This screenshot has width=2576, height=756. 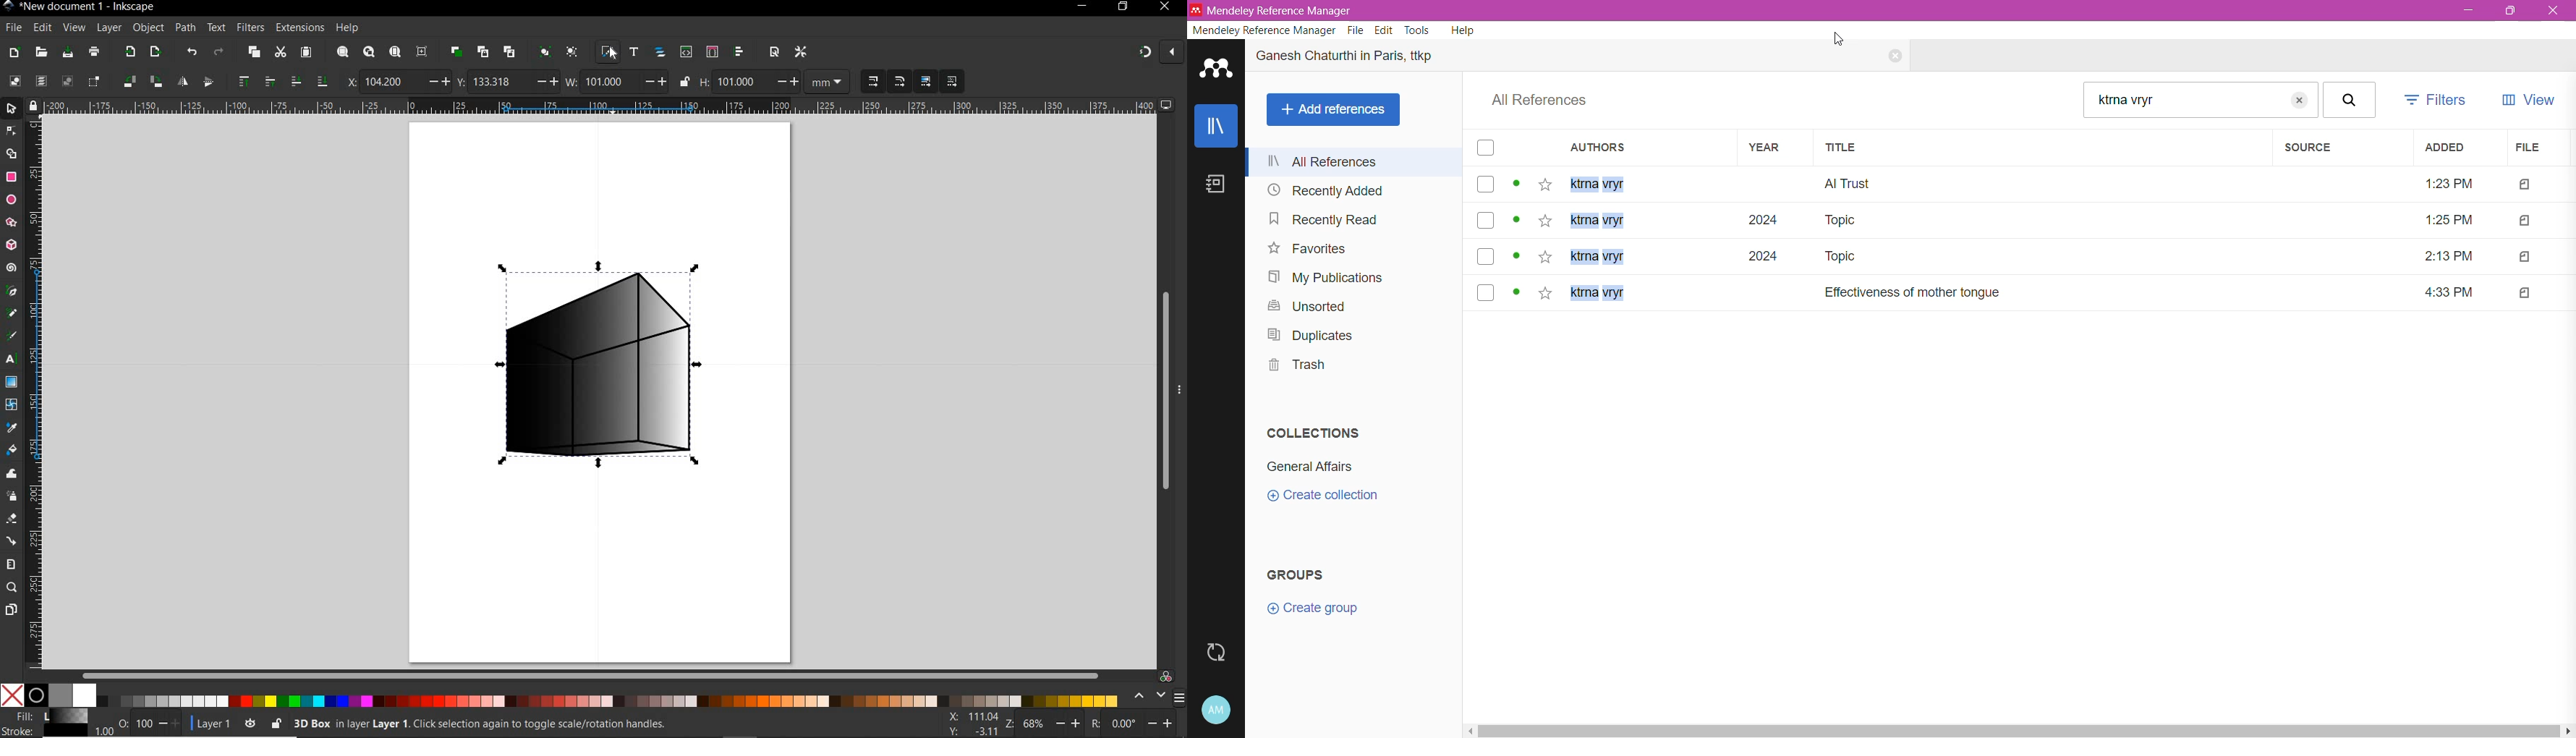 I want to click on NEW, so click(x=12, y=53).